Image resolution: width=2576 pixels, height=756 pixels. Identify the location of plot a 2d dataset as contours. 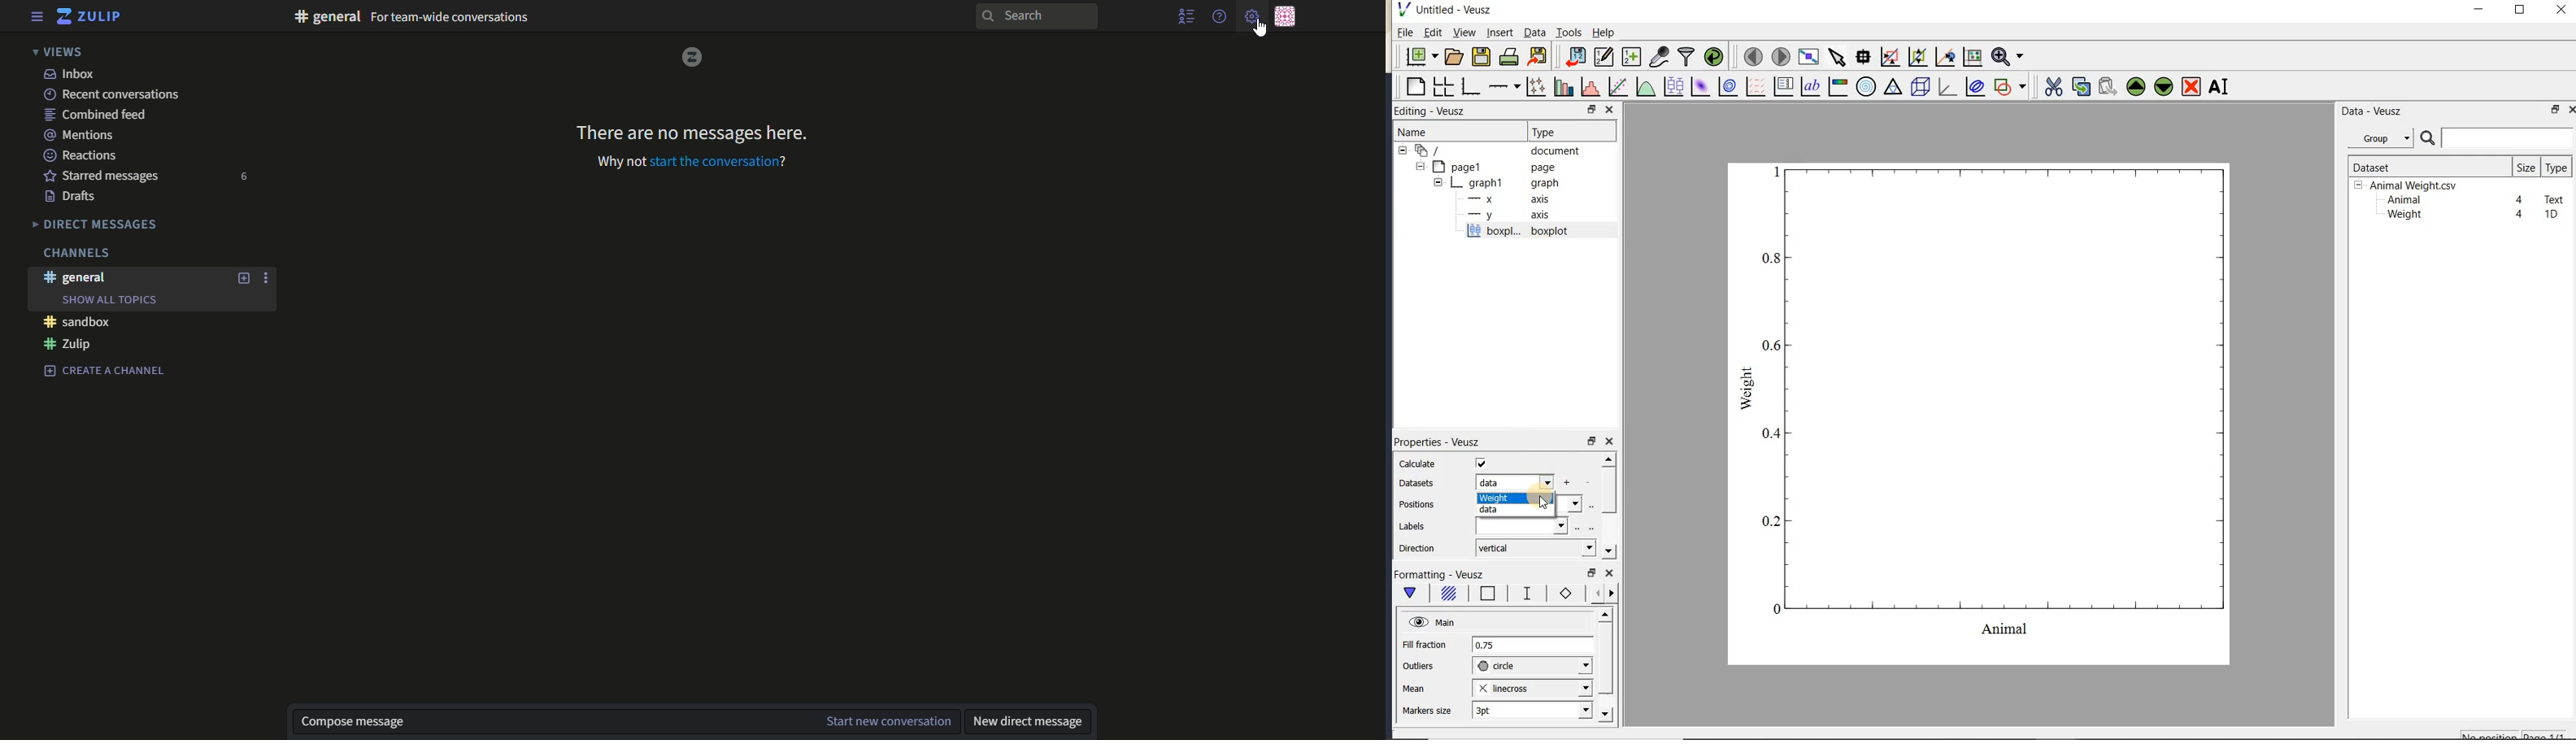
(1726, 86).